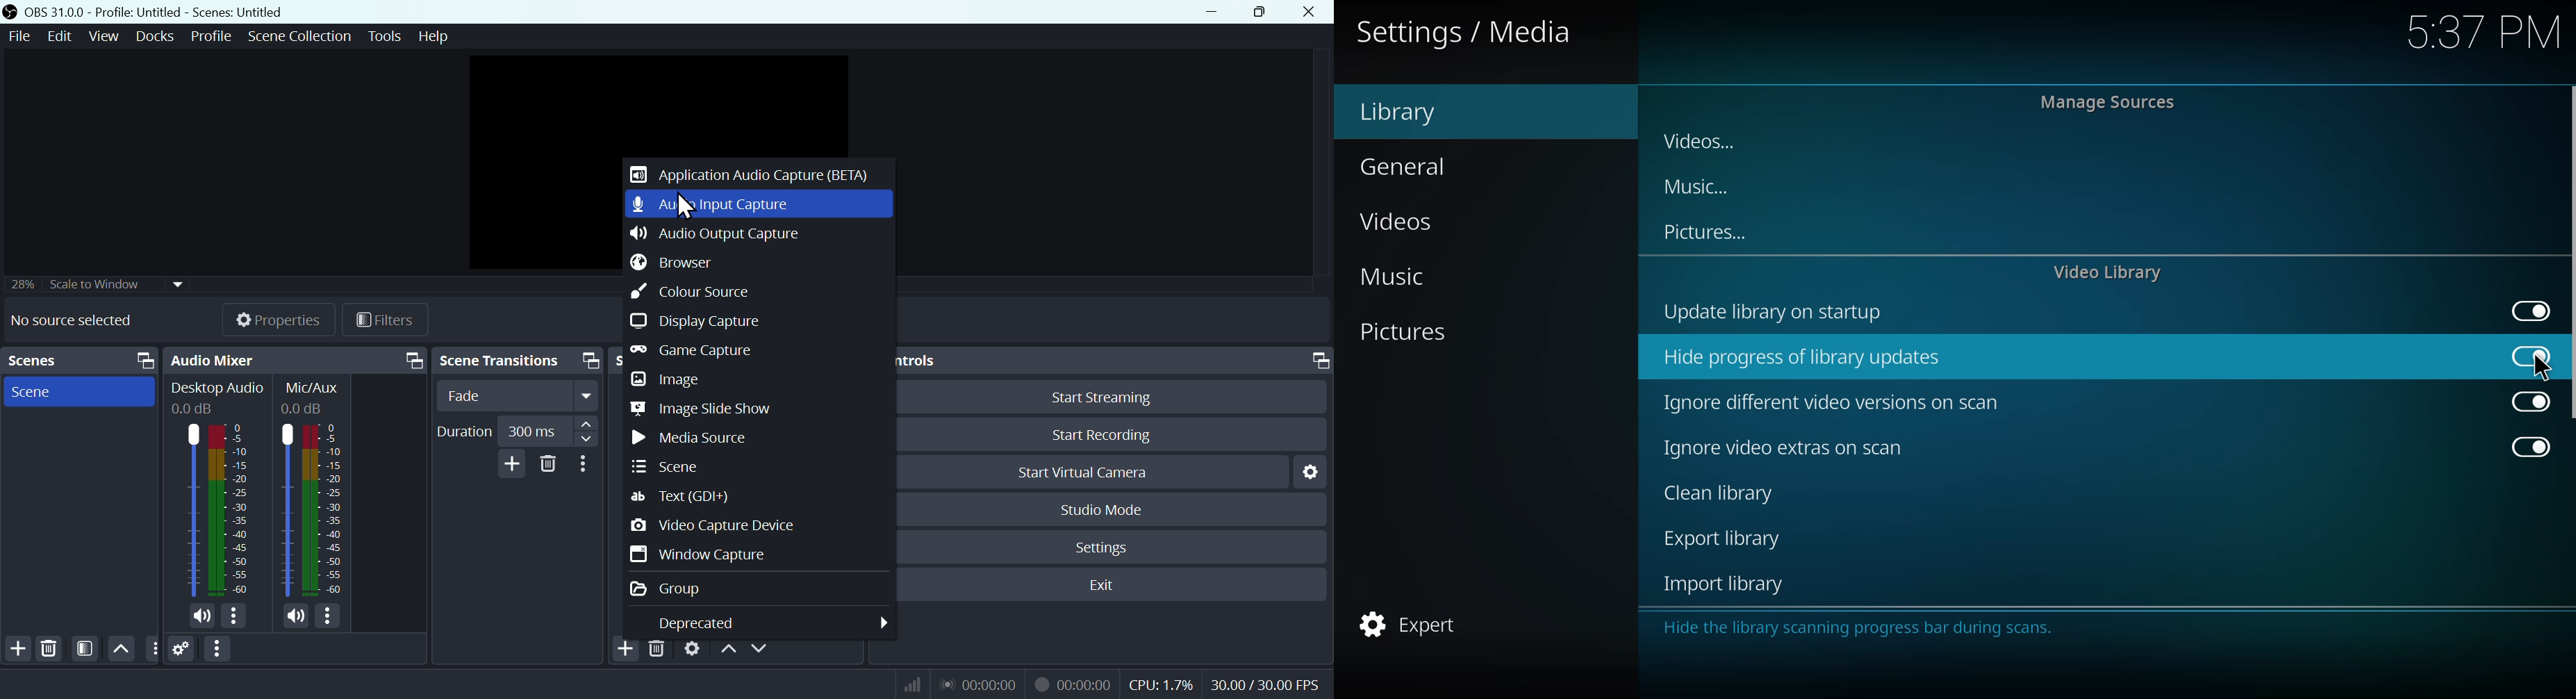 The width and height of the screenshot is (2576, 700). What do you see at coordinates (286, 510) in the screenshot?
I see `Mic/Aux` at bounding box center [286, 510].